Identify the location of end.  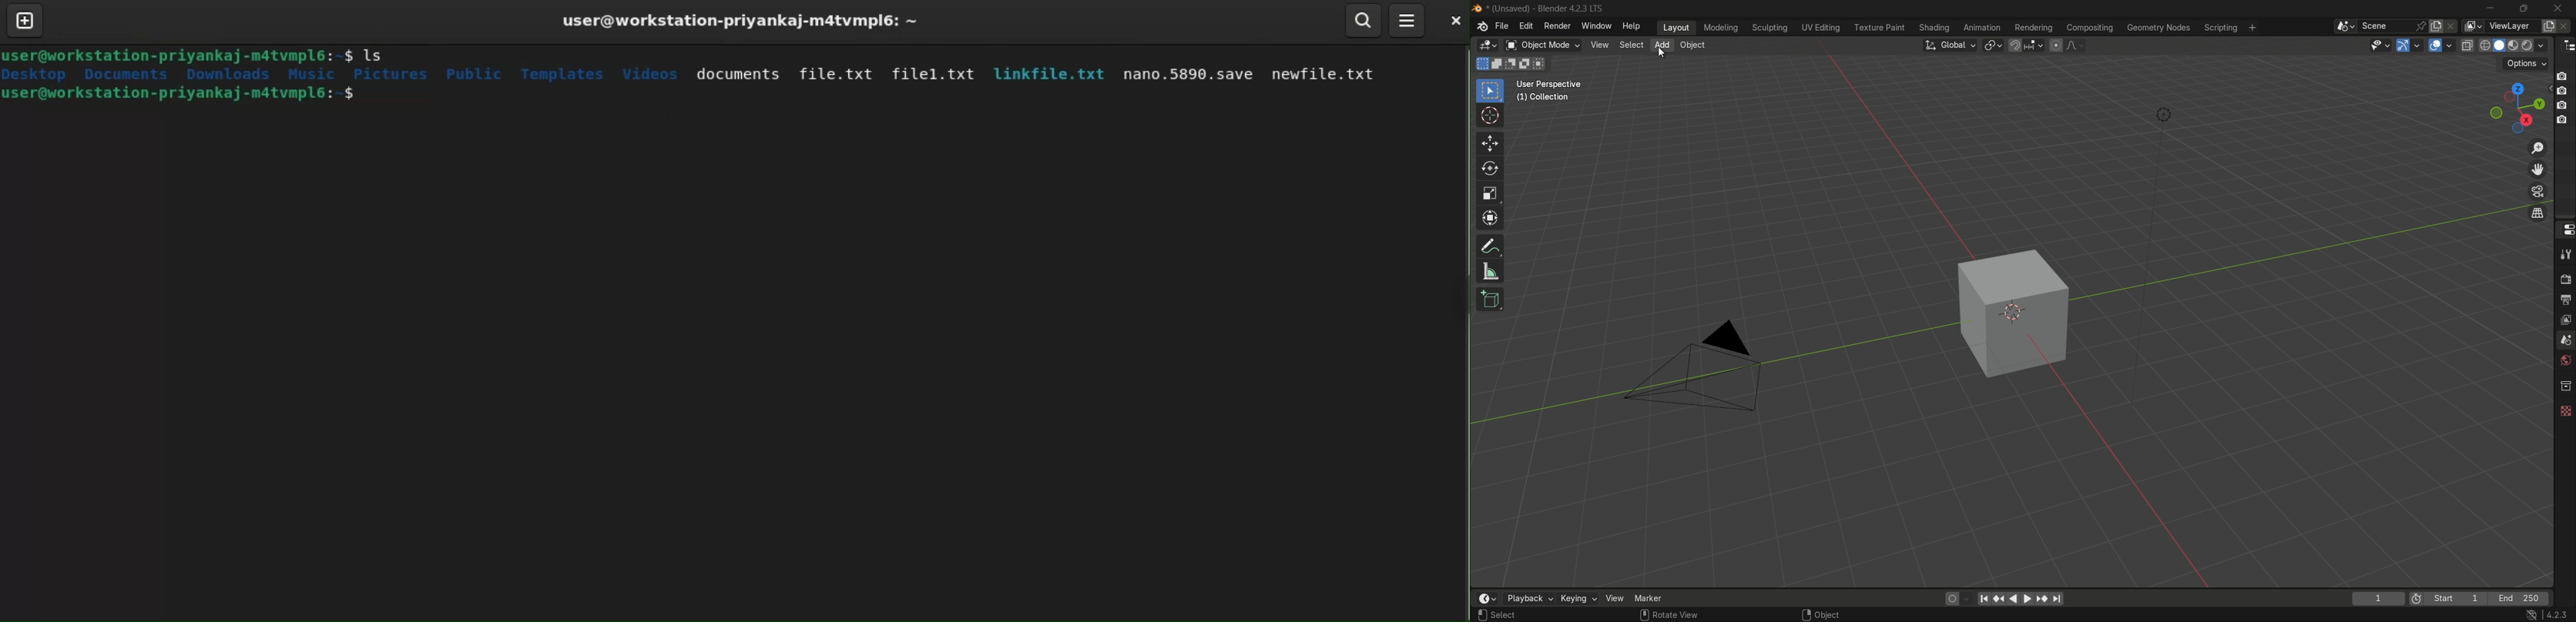
(2523, 598).